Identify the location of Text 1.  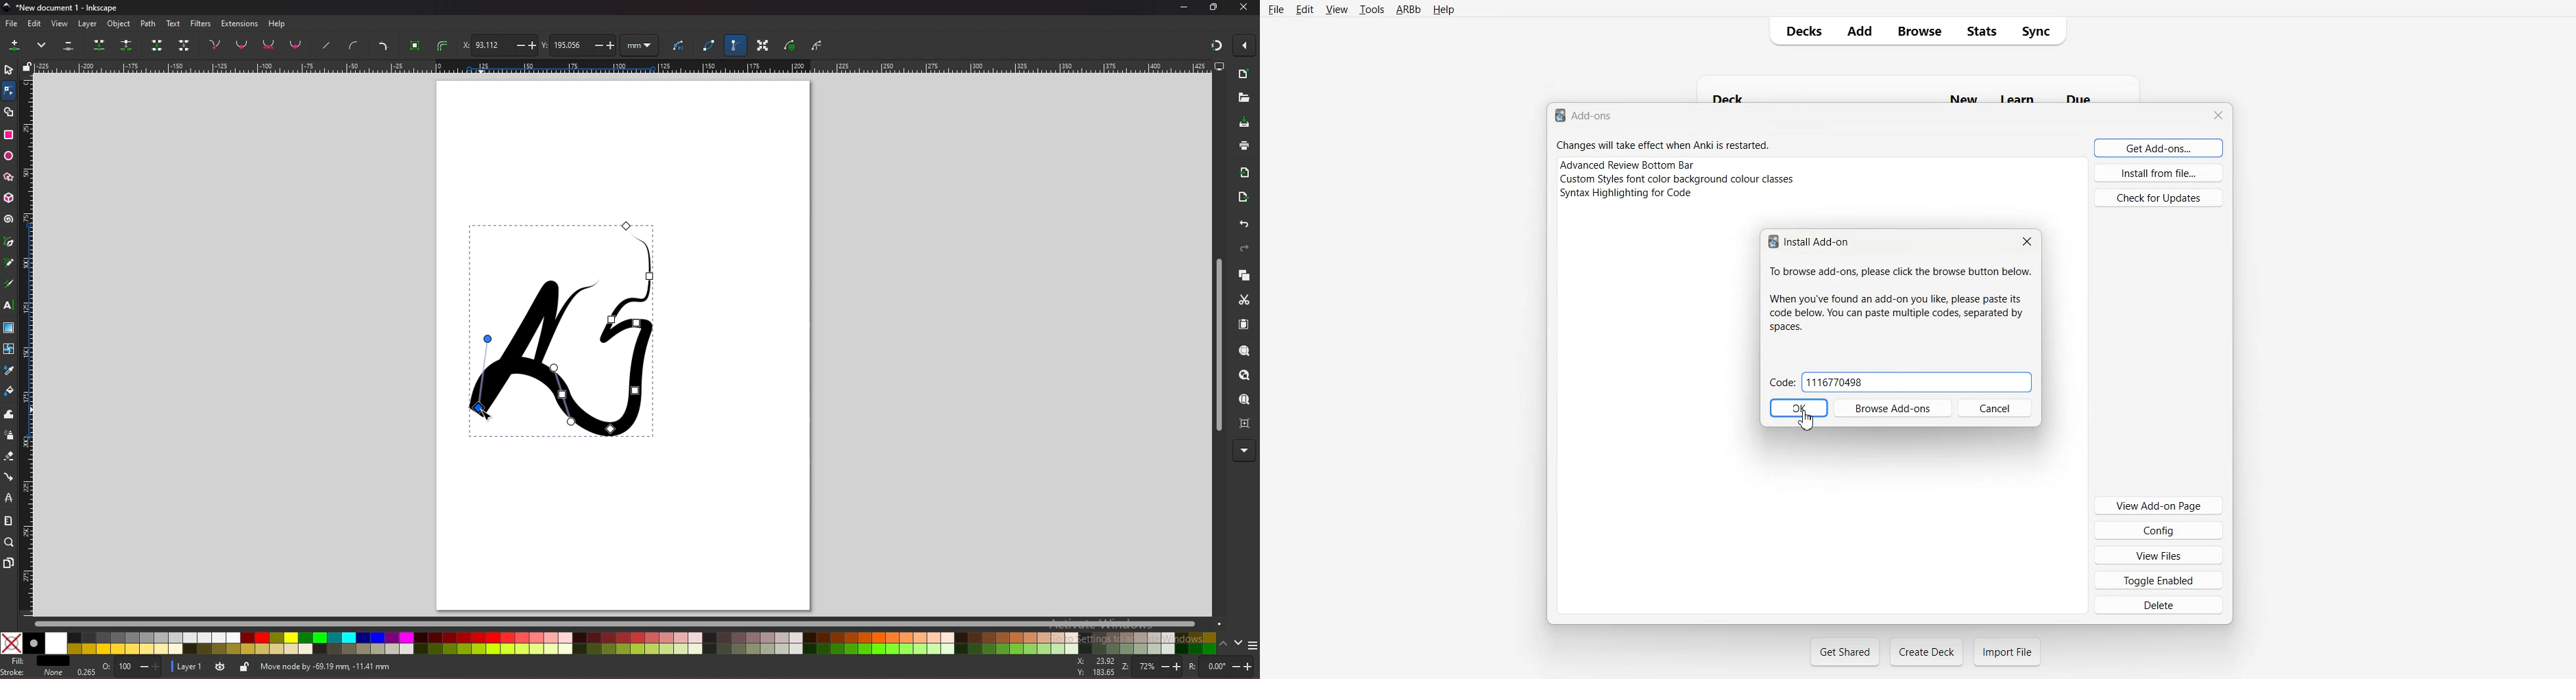
(1588, 116).